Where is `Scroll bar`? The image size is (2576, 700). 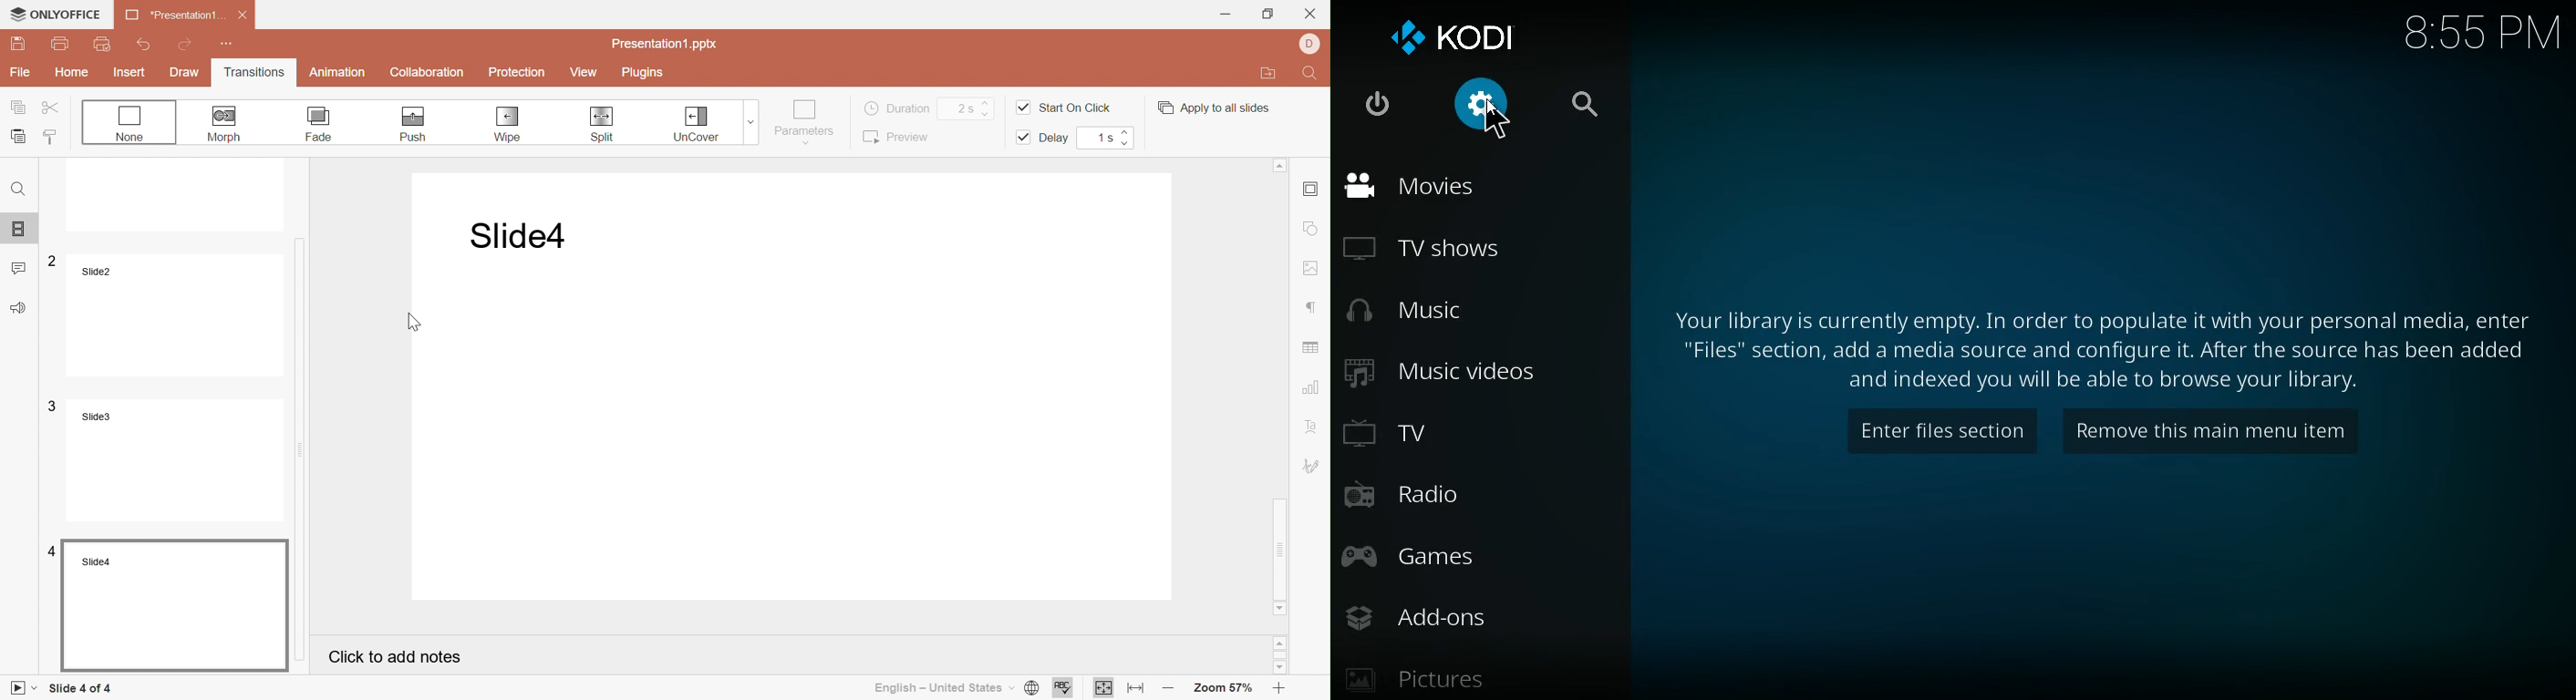 Scroll bar is located at coordinates (306, 410).